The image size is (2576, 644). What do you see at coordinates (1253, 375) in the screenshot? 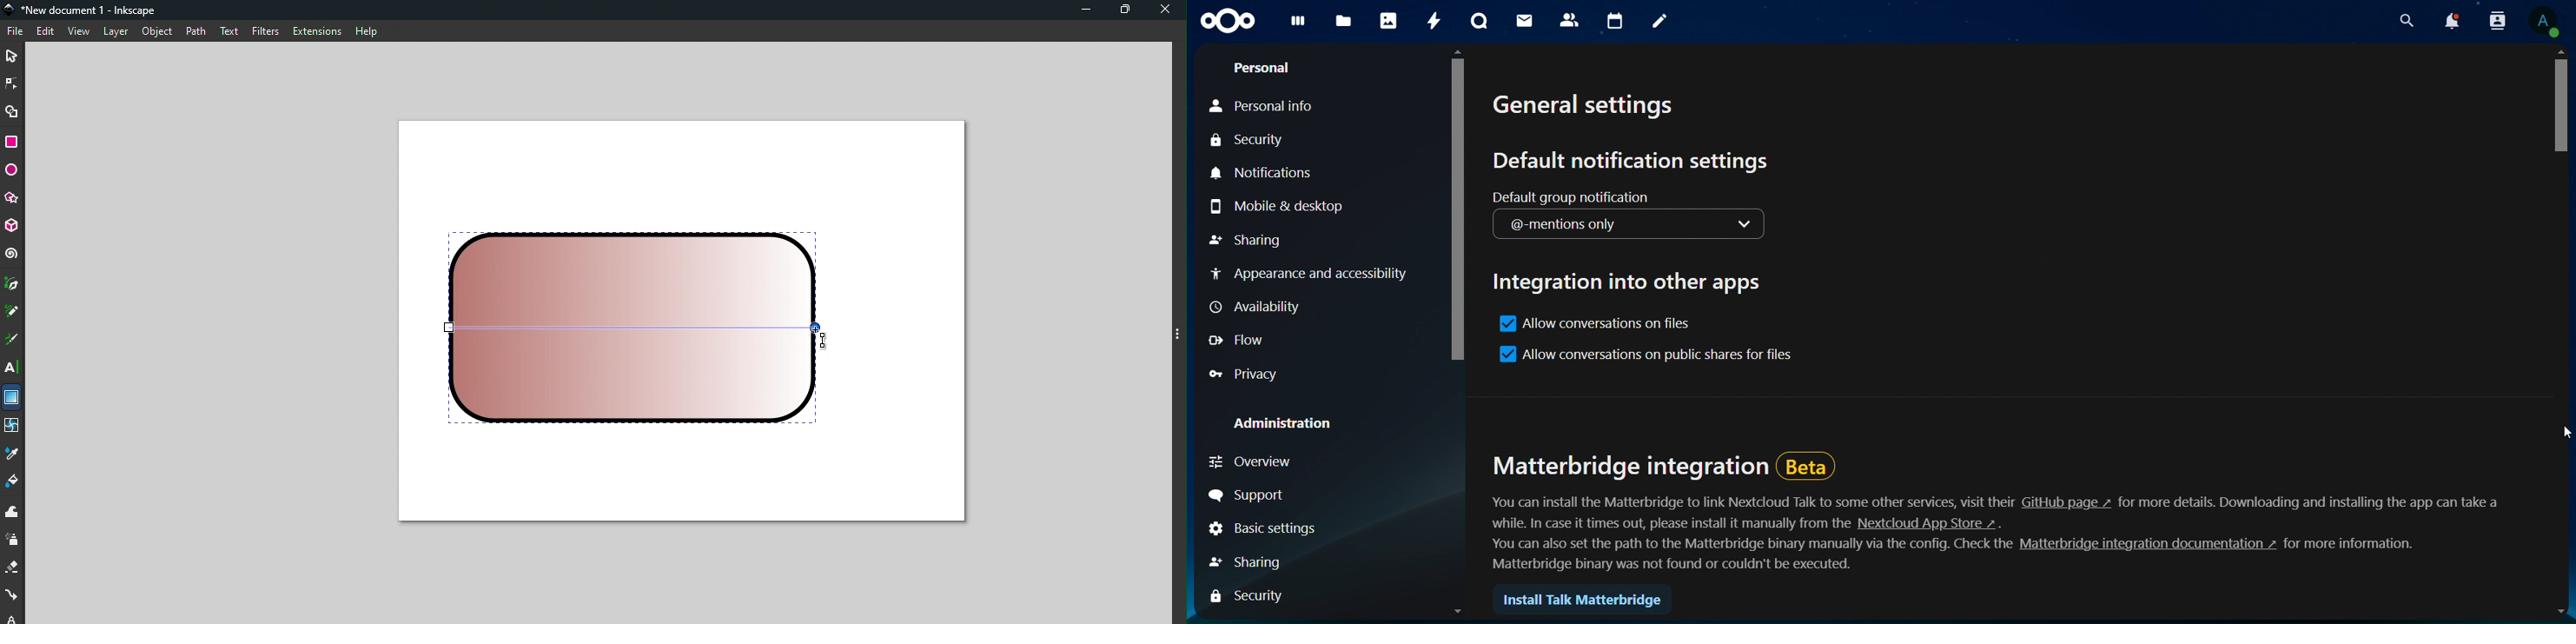
I see `privacy` at bounding box center [1253, 375].